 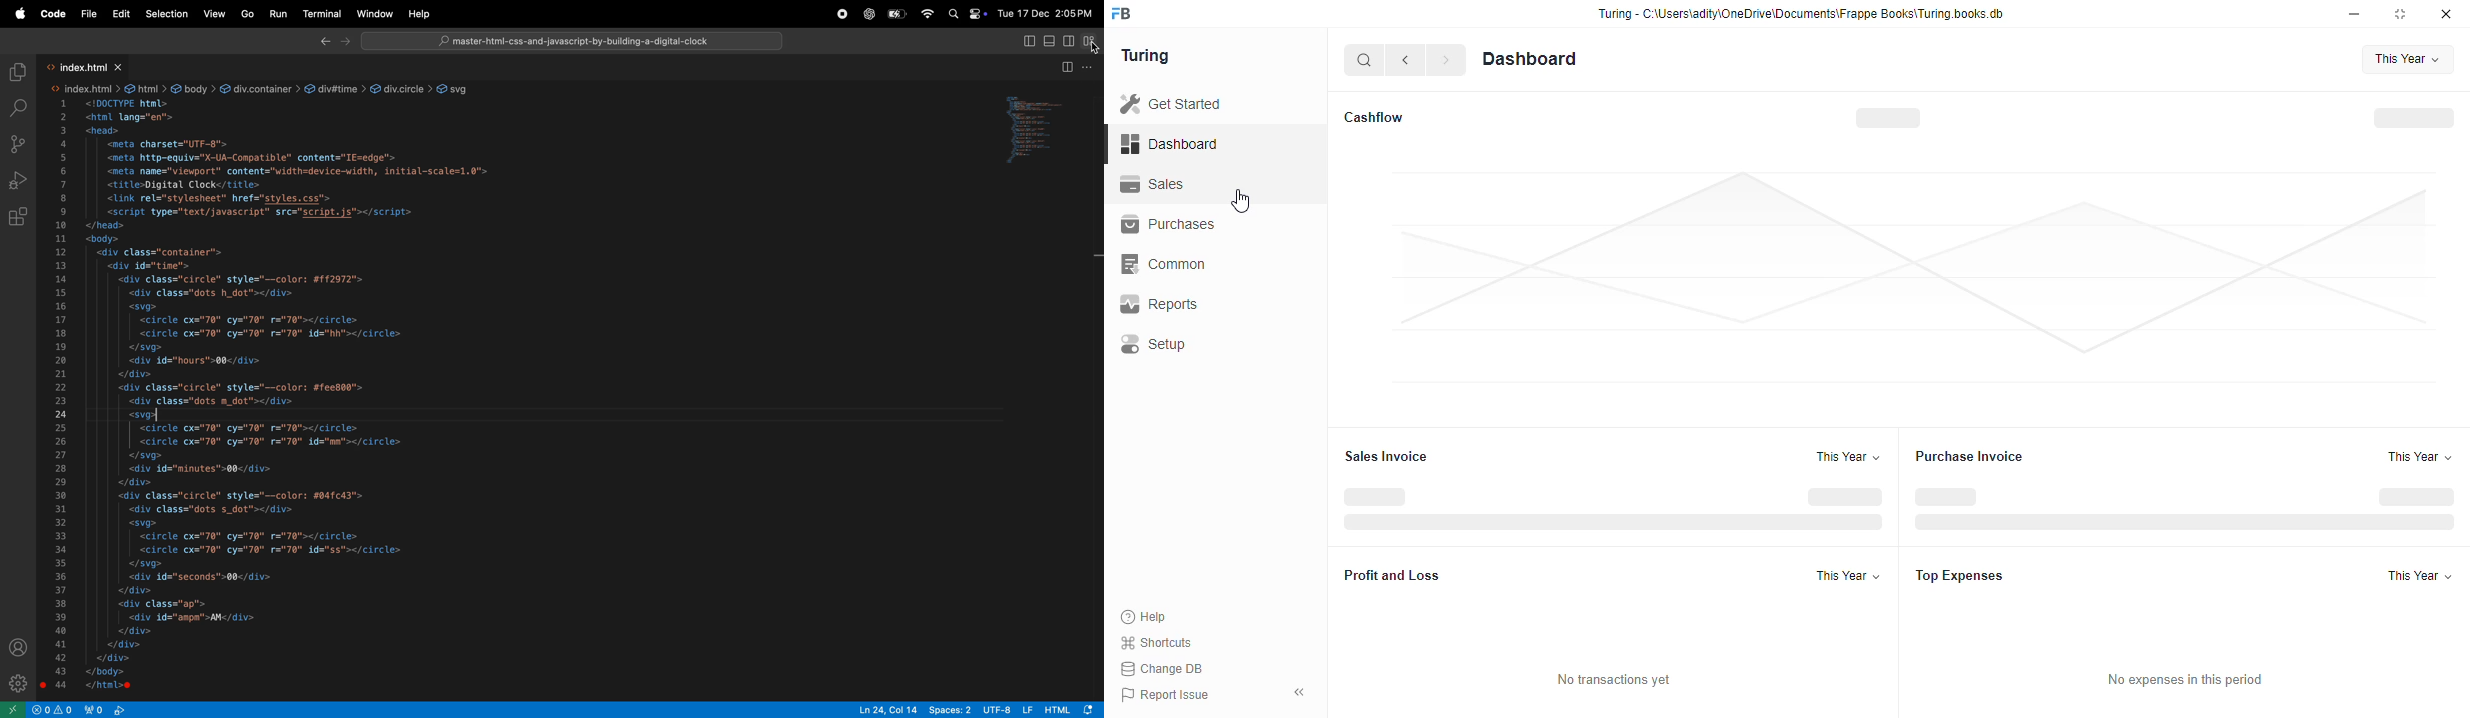 What do you see at coordinates (1627, 682) in the screenshot?
I see `No transactions yet` at bounding box center [1627, 682].